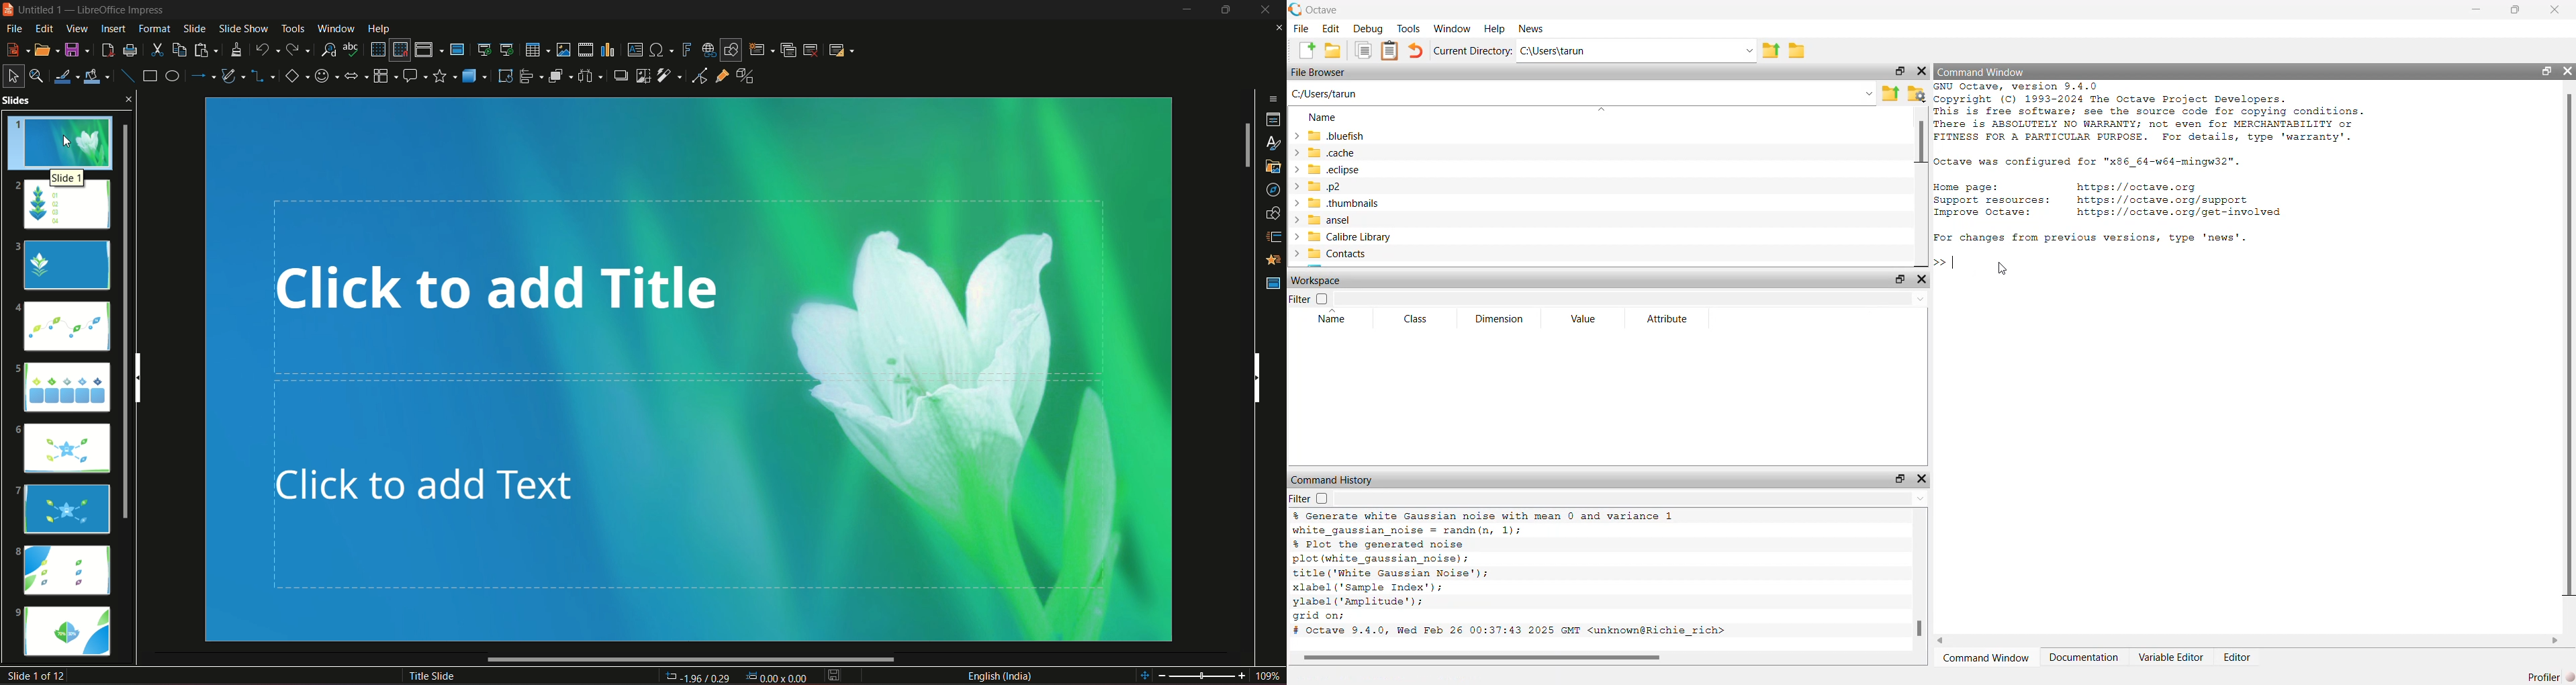 The width and height of the screenshot is (2576, 700). What do you see at coordinates (746, 77) in the screenshot?
I see `toggle extrusion` at bounding box center [746, 77].